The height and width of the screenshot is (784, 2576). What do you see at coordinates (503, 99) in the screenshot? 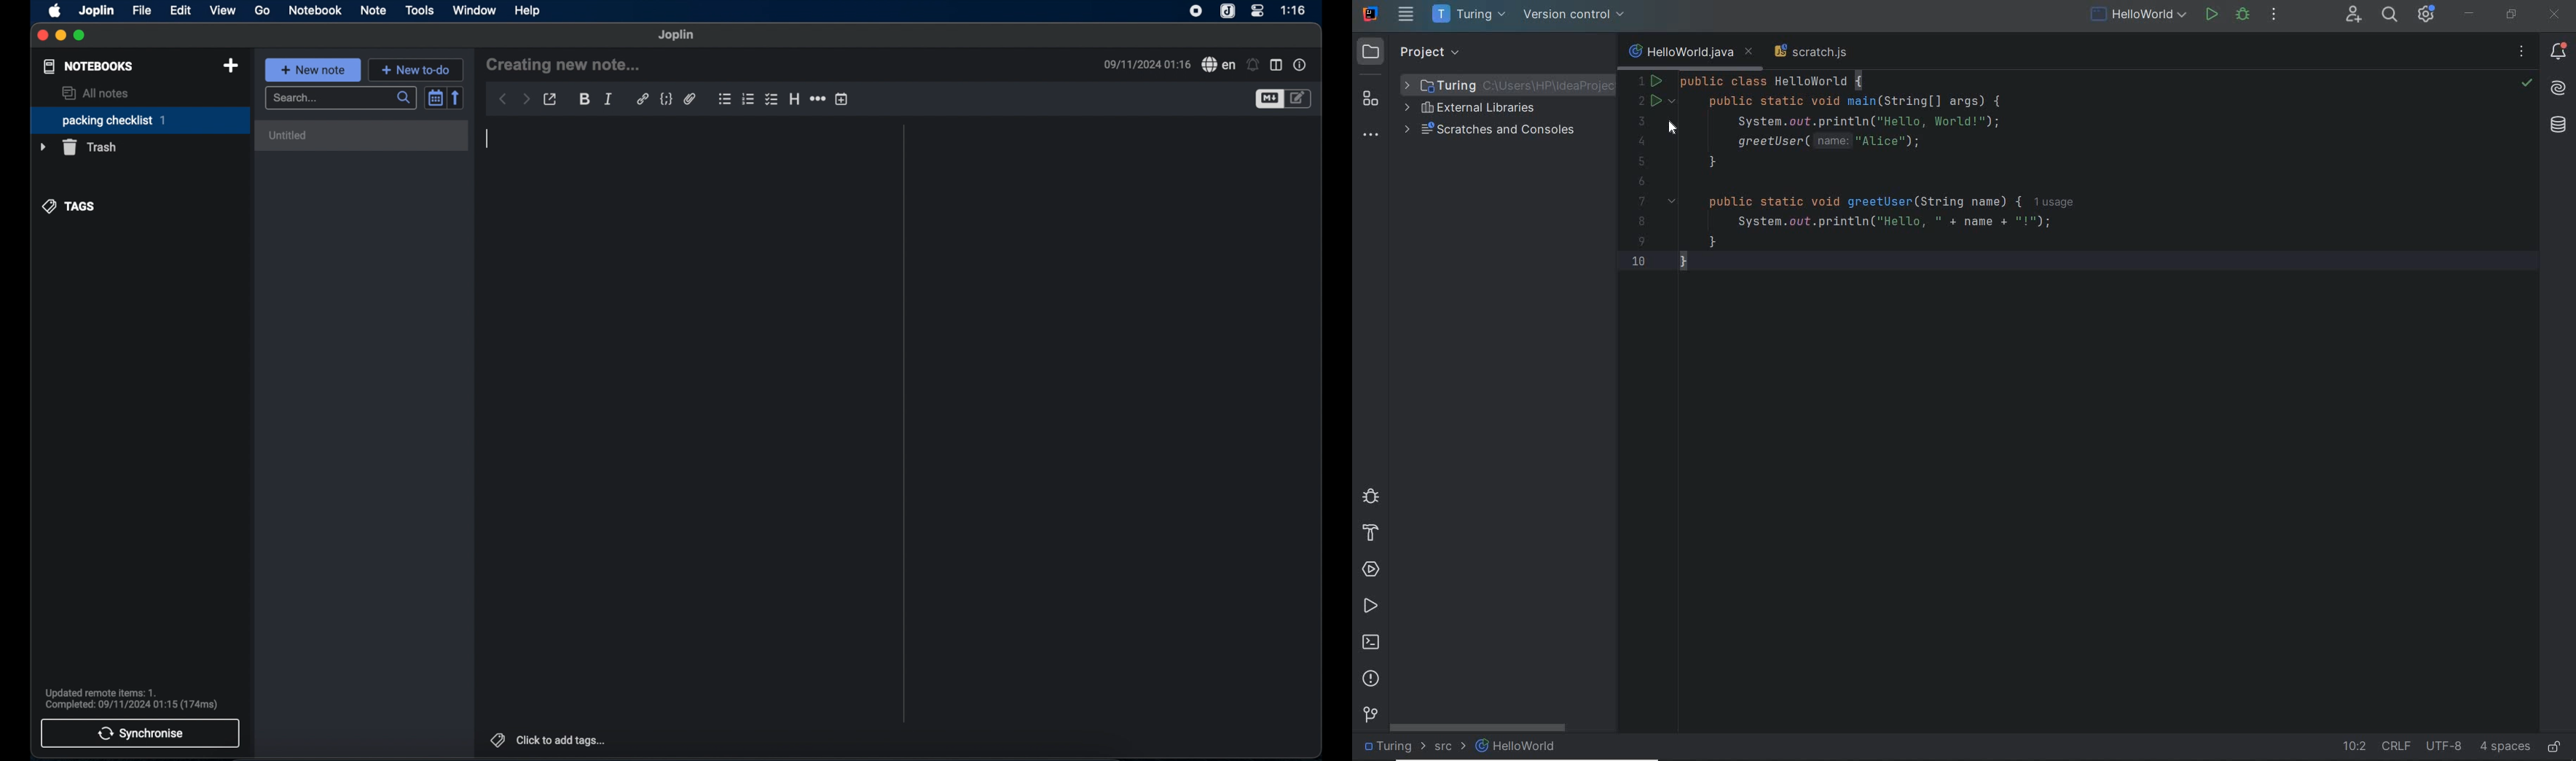
I see `back` at bounding box center [503, 99].